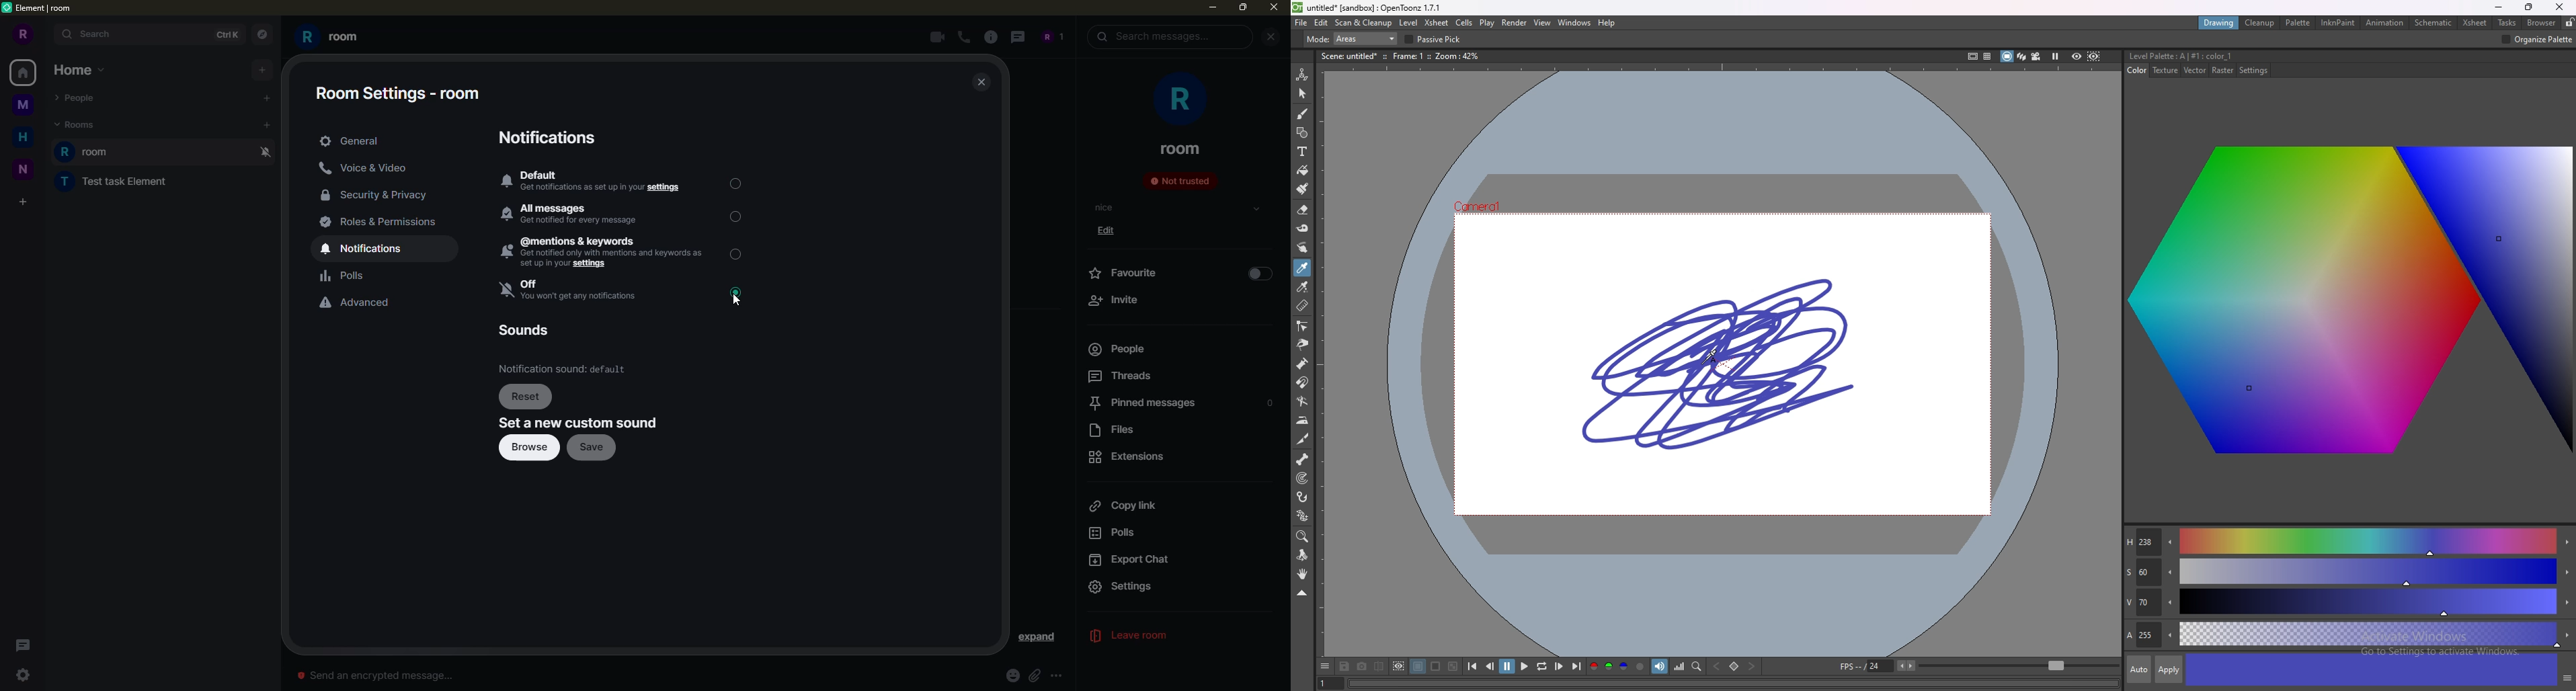 The width and height of the screenshot is (2576, 700). What do you see at coordinates (372, 676) in the screenshot?
I see `send an encrypted message` at bounding box center [372, 676].